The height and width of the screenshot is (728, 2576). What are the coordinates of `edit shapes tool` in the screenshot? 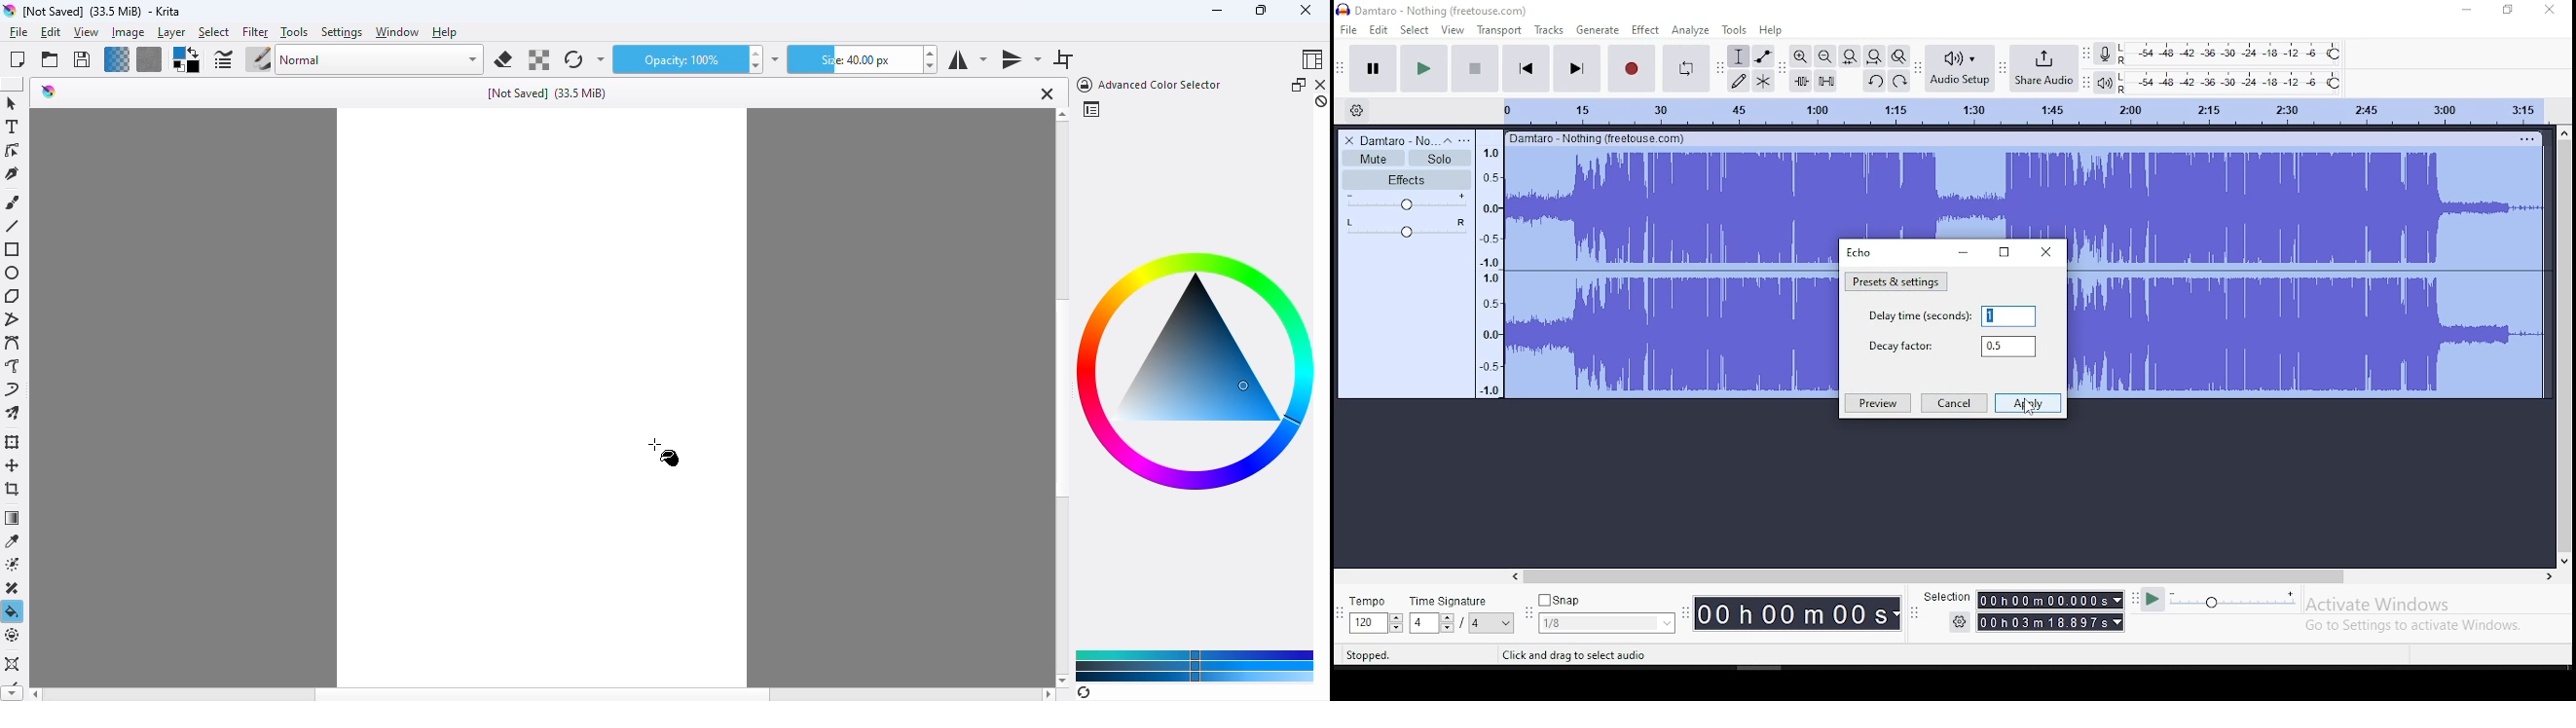 It's located at (13, 150).